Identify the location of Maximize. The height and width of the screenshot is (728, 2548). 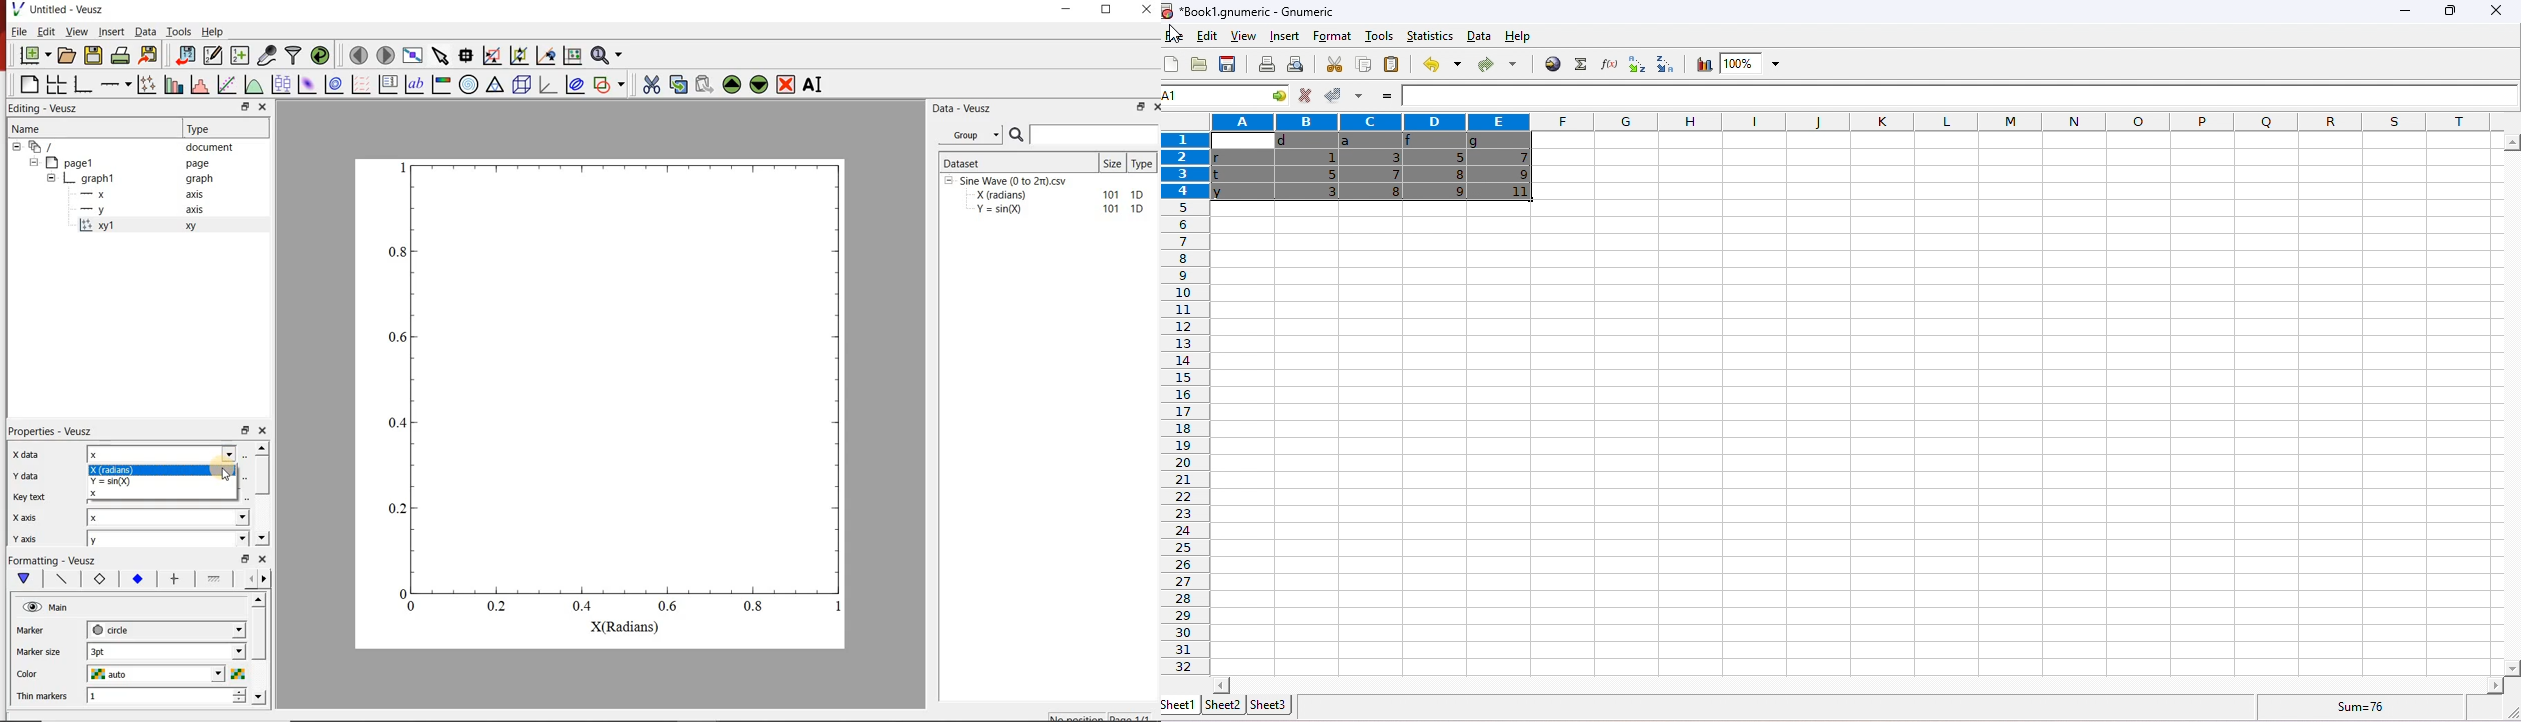
(1108, 10).